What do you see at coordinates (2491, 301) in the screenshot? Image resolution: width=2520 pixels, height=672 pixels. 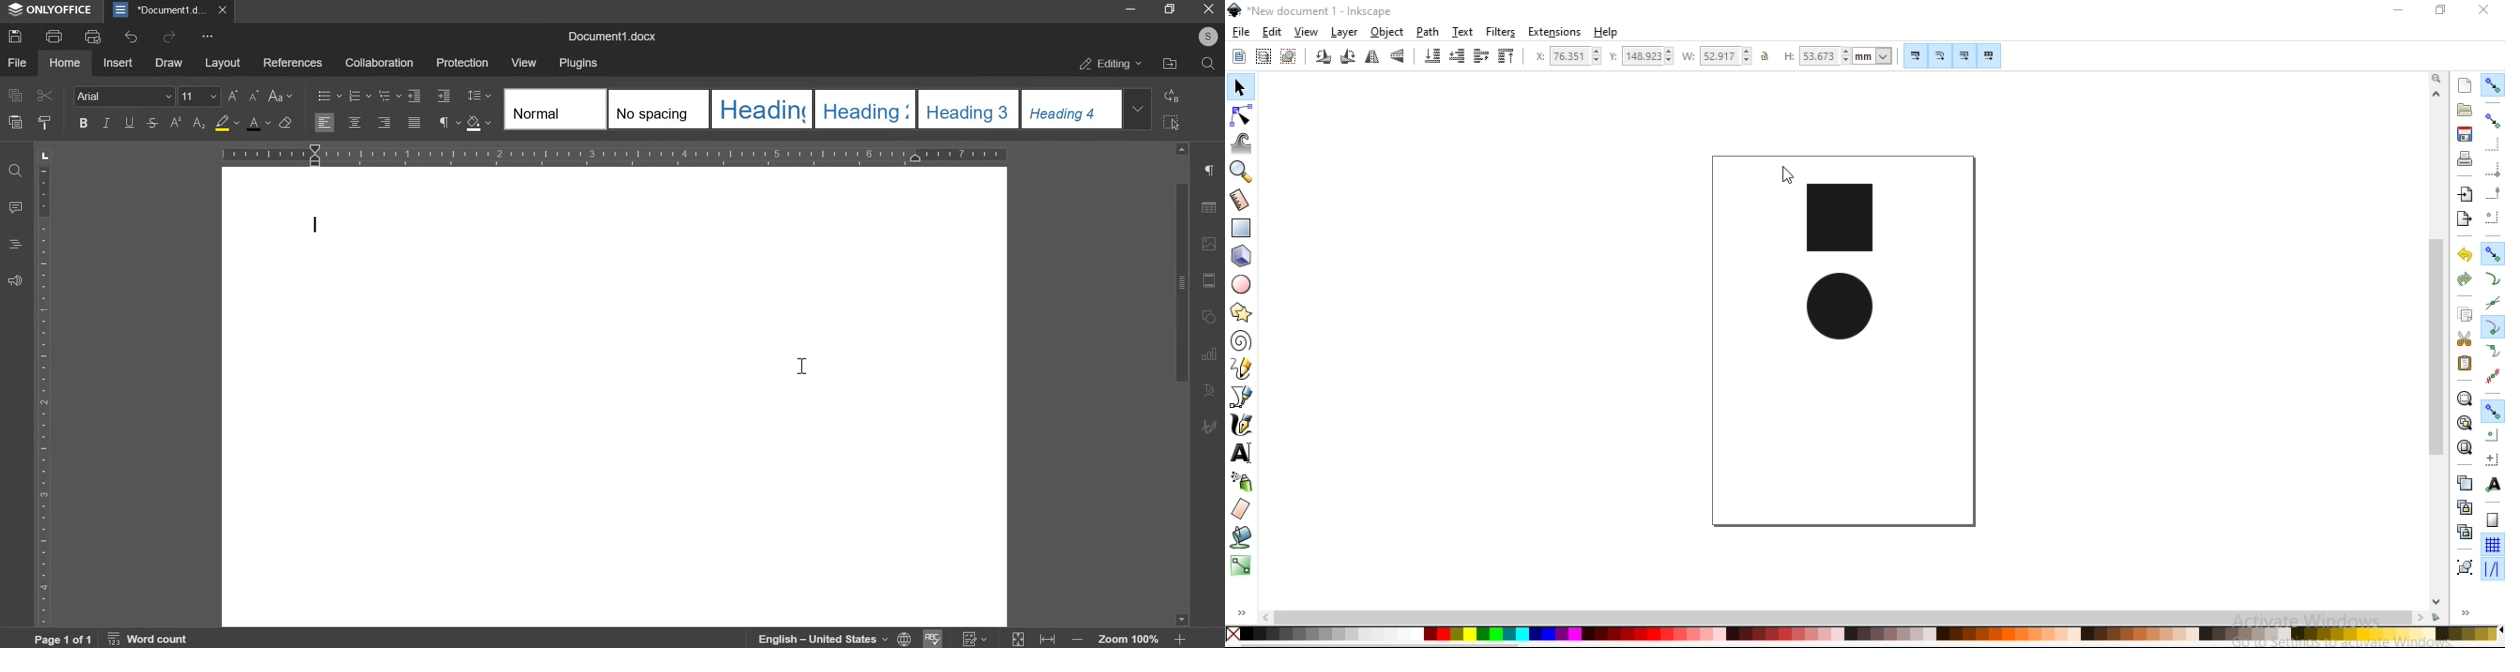 I see `snap to path intersections` at bounding box center [2491, 301].